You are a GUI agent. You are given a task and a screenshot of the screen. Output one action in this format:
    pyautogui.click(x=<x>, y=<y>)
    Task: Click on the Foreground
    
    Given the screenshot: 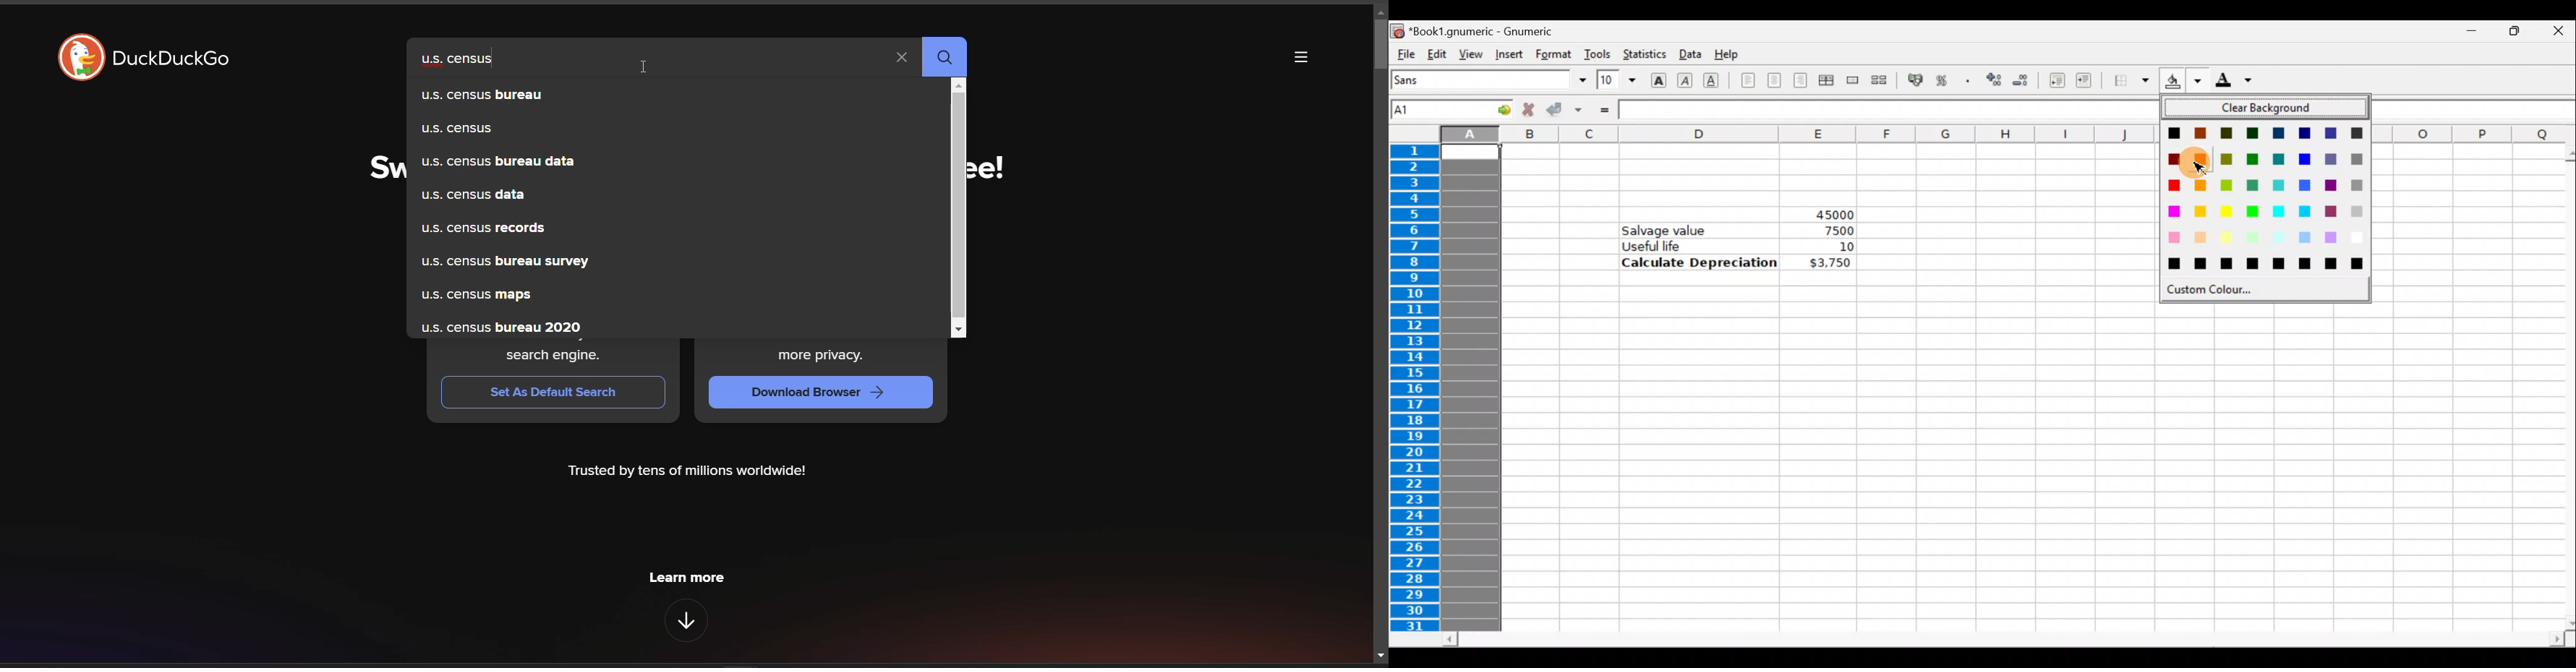 What is the action you would take?
    pyautogui.click(x=2238, y=81)
    